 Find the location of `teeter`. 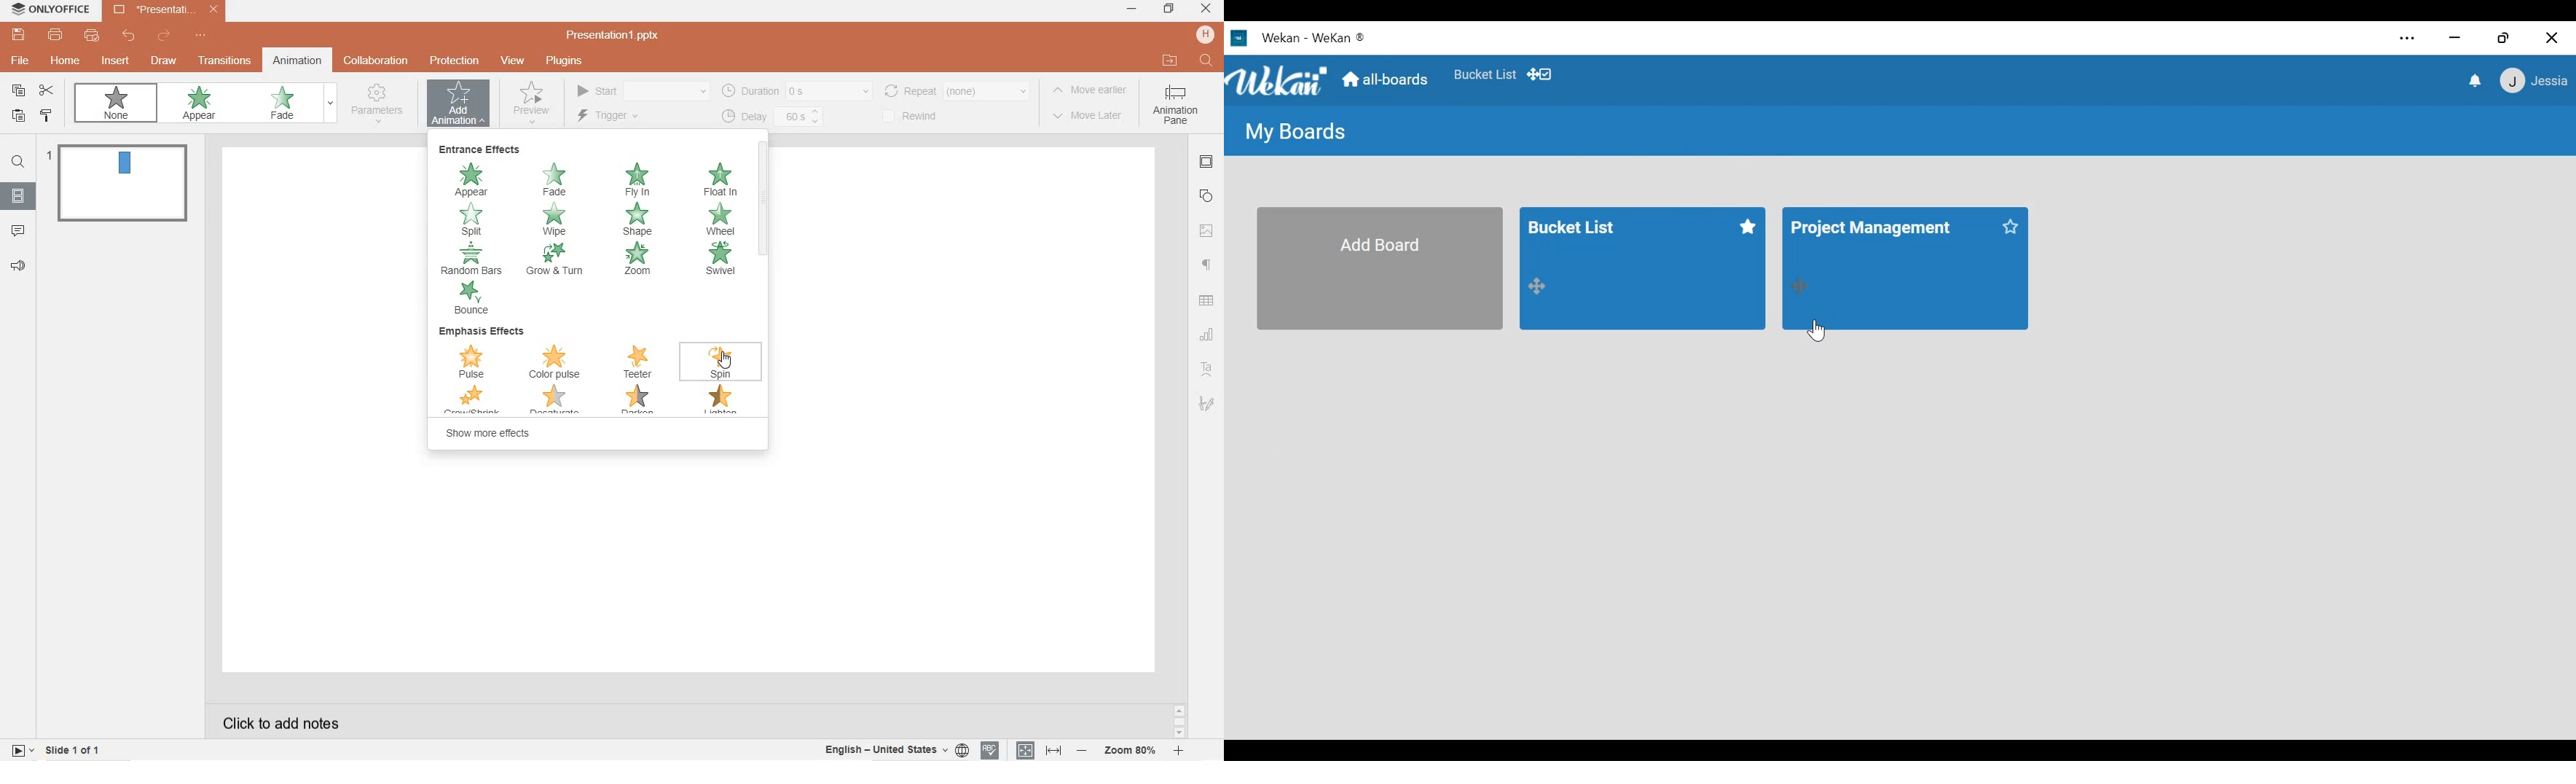

teeter is located at coordinates (641, 362).